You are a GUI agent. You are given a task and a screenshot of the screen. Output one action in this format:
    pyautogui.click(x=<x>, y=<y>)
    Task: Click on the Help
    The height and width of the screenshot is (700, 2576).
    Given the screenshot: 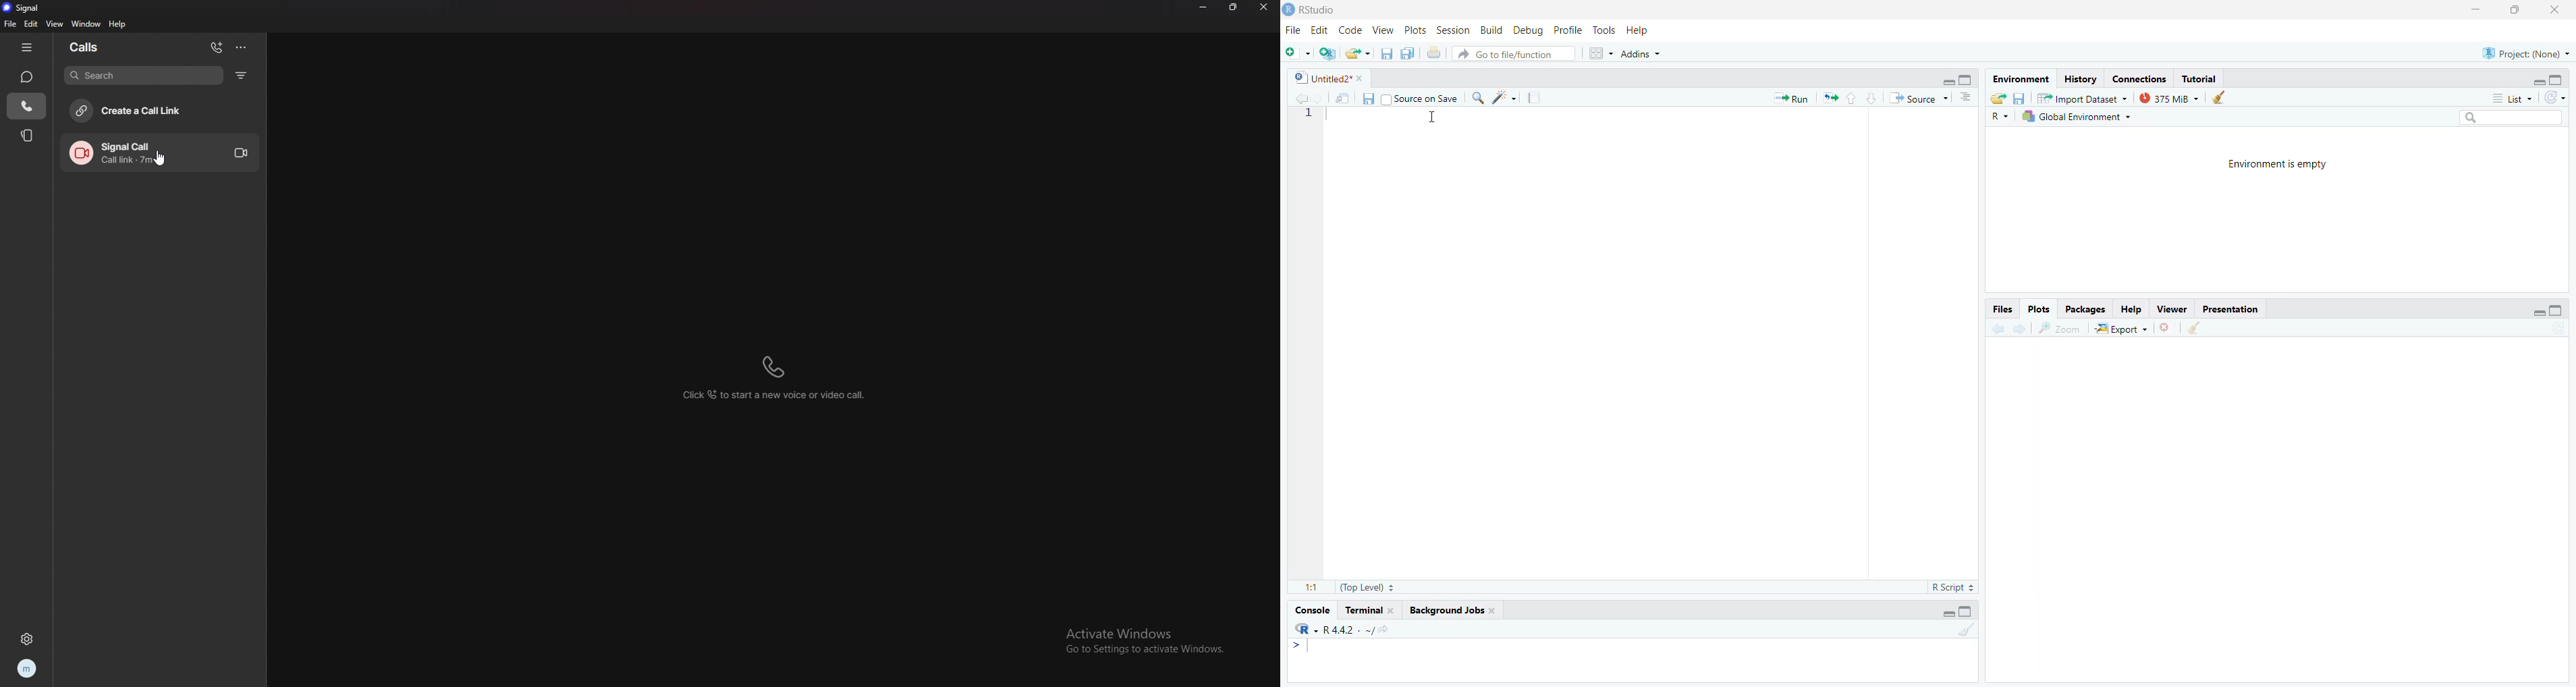 What is the action you would take?
    pyautogui.click(x=2130, y=308)
    